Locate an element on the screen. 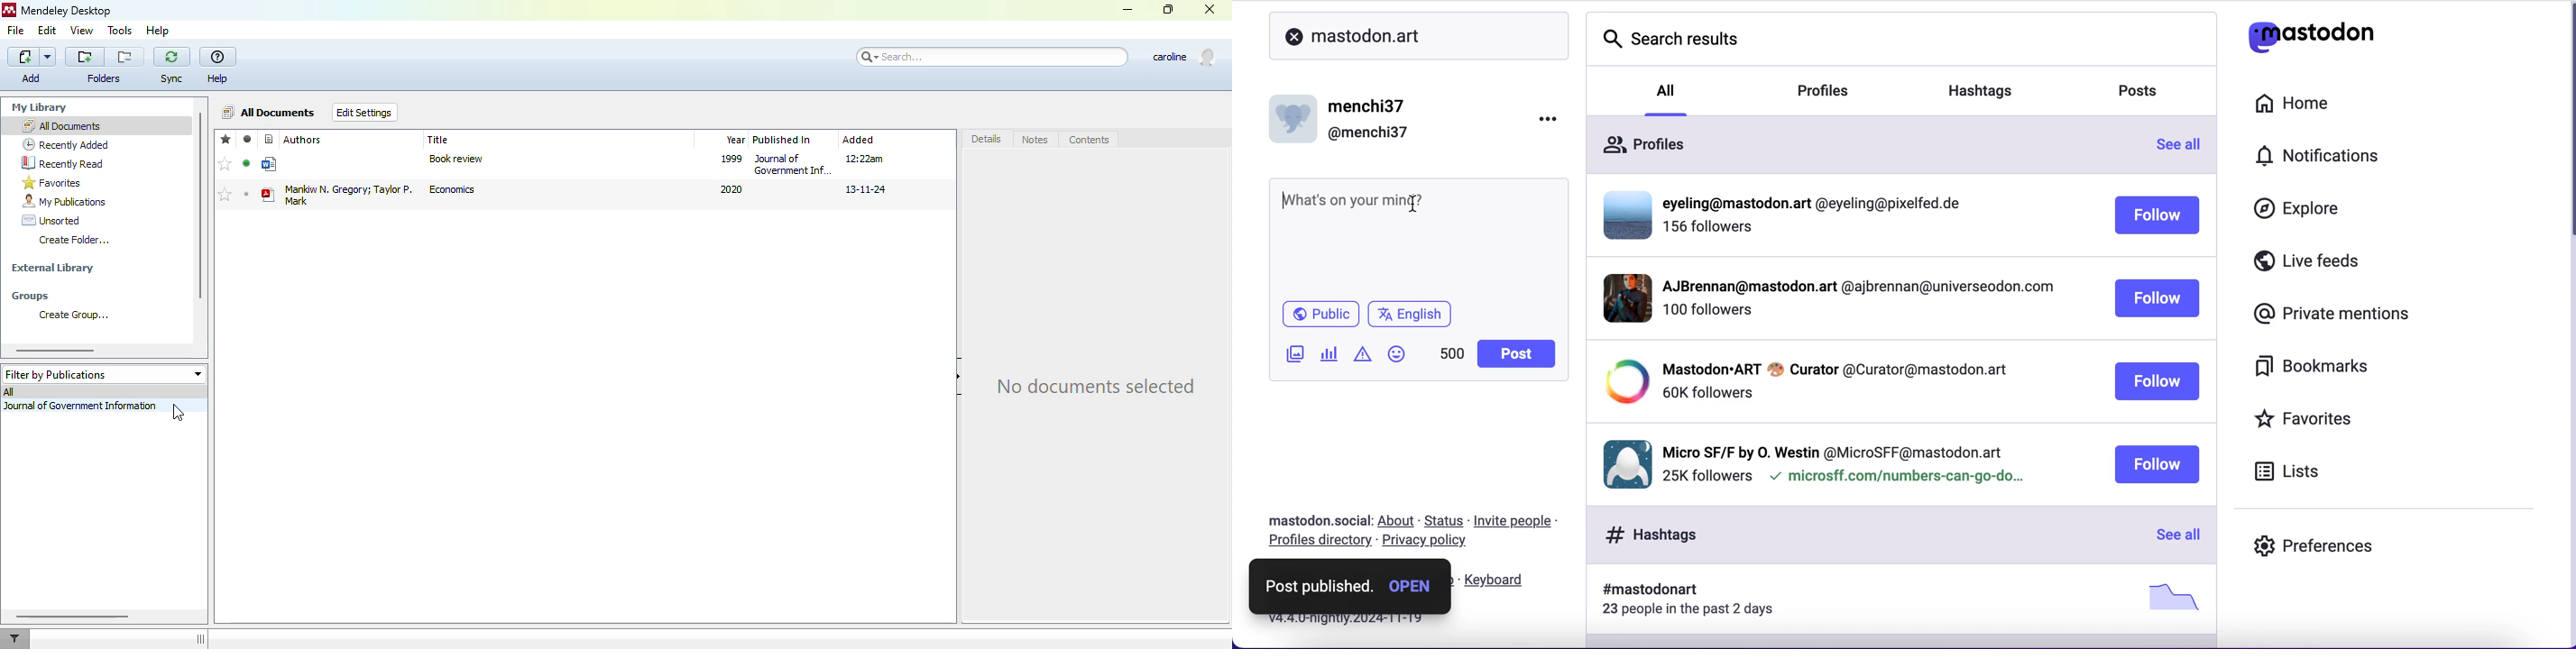 This screenshot has height=672, width=2576. mastodon logo is located at coordinates (2316, 34).